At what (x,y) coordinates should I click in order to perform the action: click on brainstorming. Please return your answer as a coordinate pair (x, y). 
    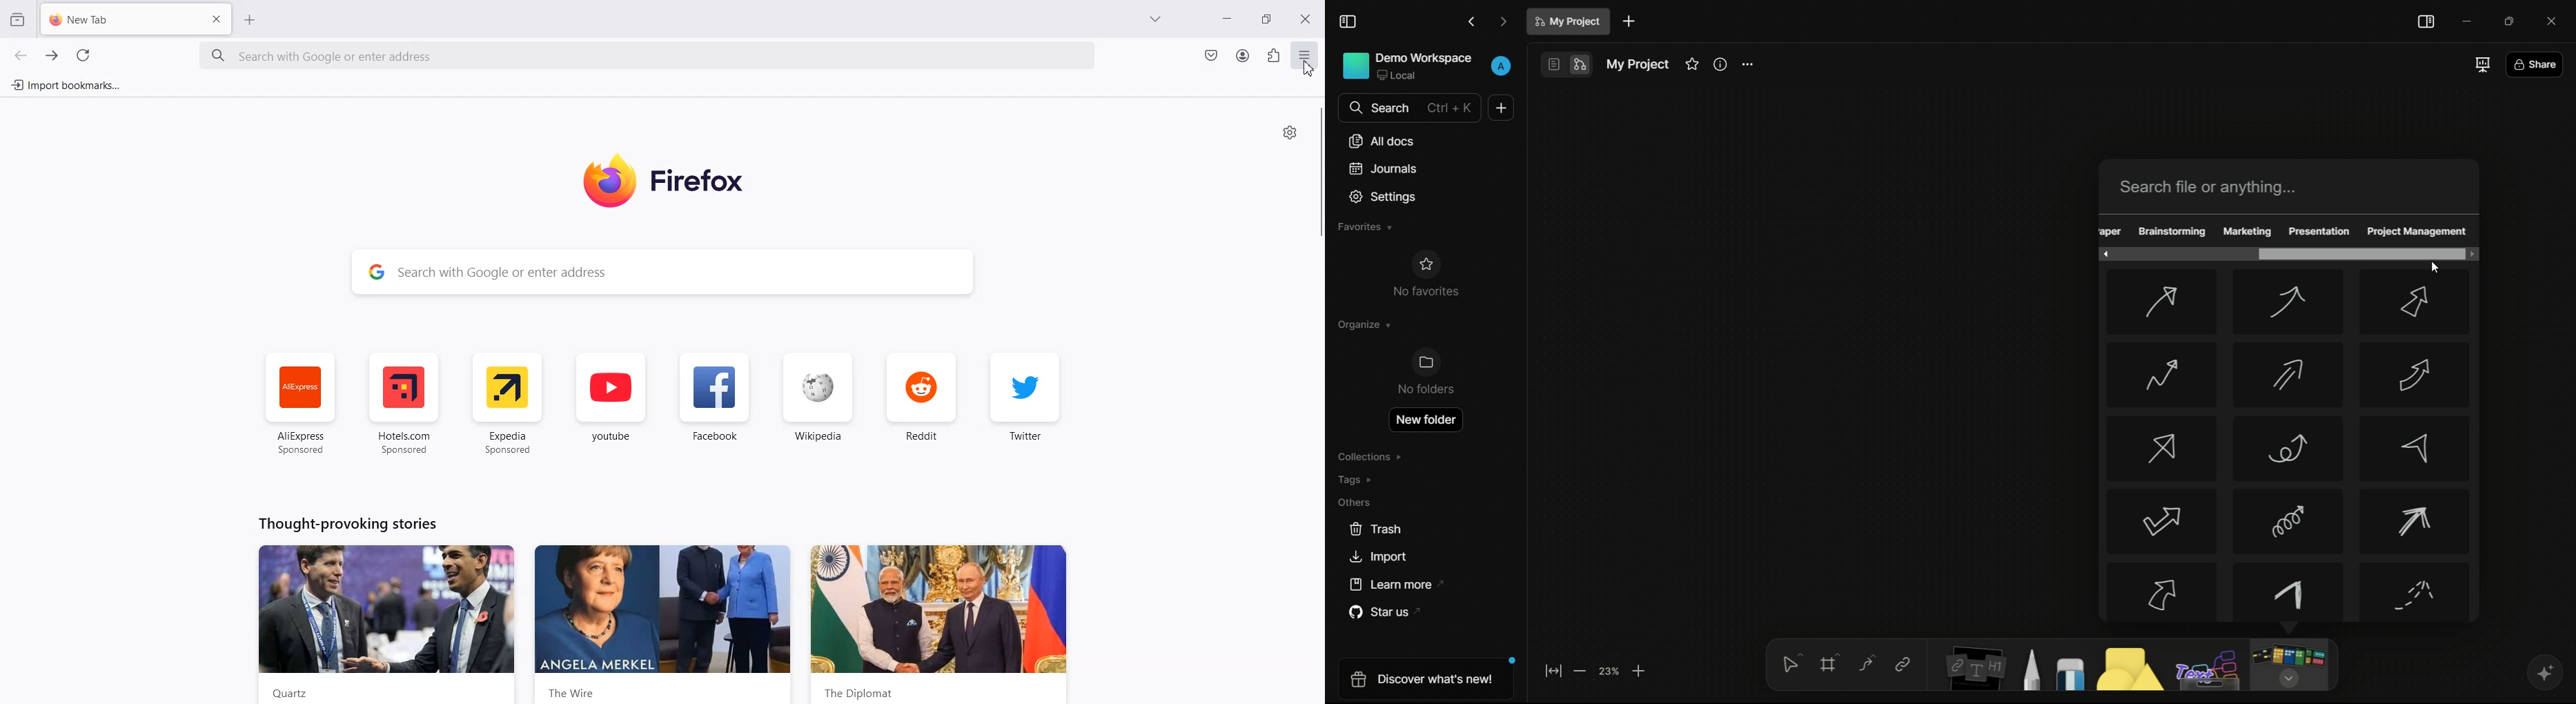
    Looking at the image, I should click on (2172, 231).